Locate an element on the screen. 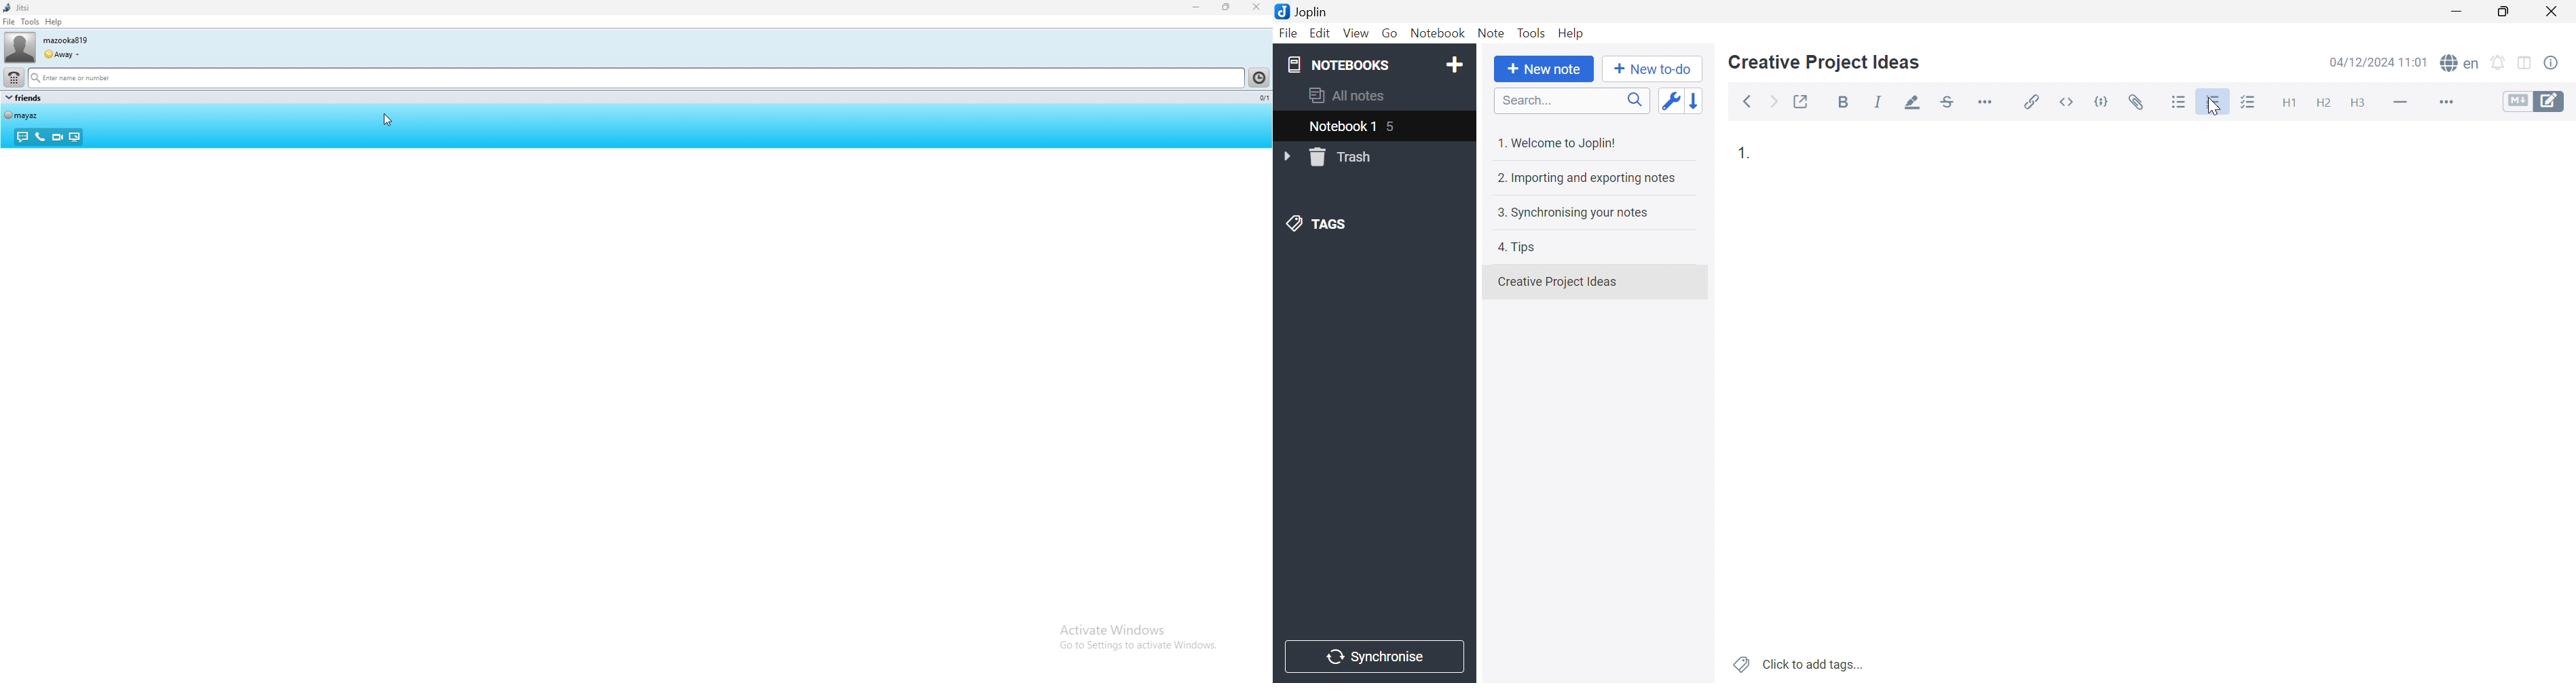 The width and height of the screenshot is (2576, 700). minimize is located at coordinates (1197, 8).